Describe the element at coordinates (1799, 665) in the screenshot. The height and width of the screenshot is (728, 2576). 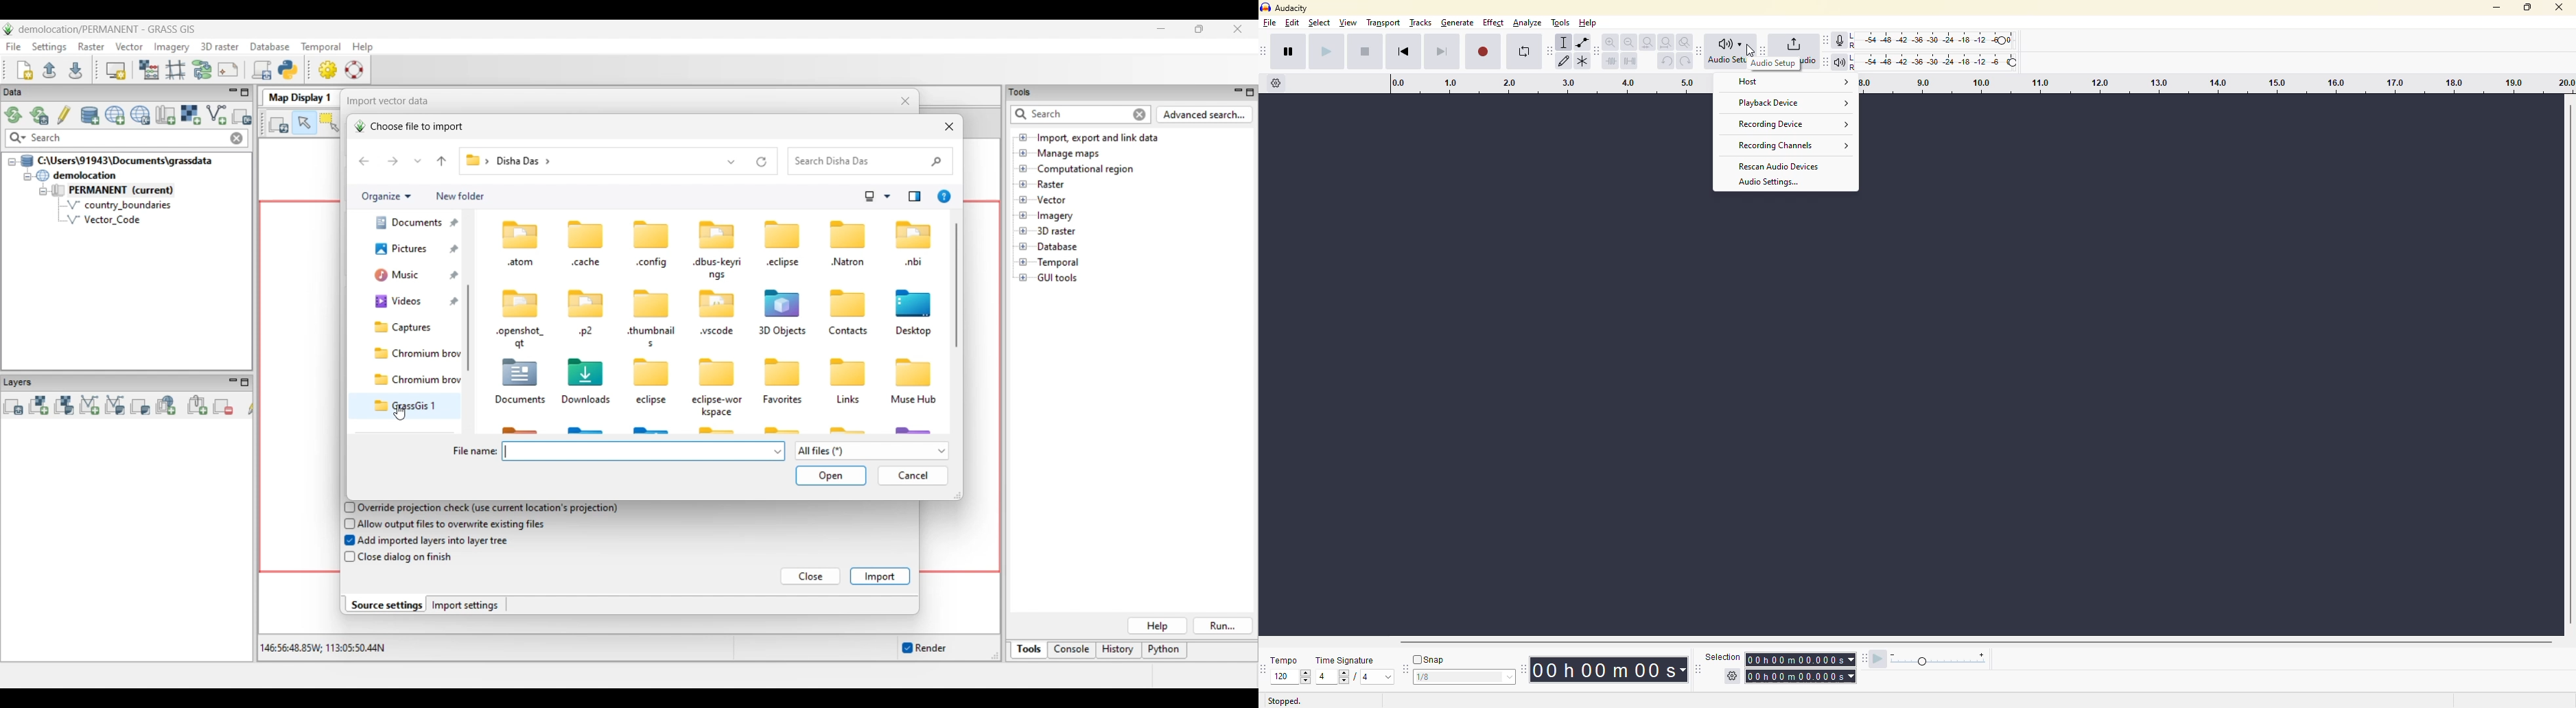
I see `selection` at that location.